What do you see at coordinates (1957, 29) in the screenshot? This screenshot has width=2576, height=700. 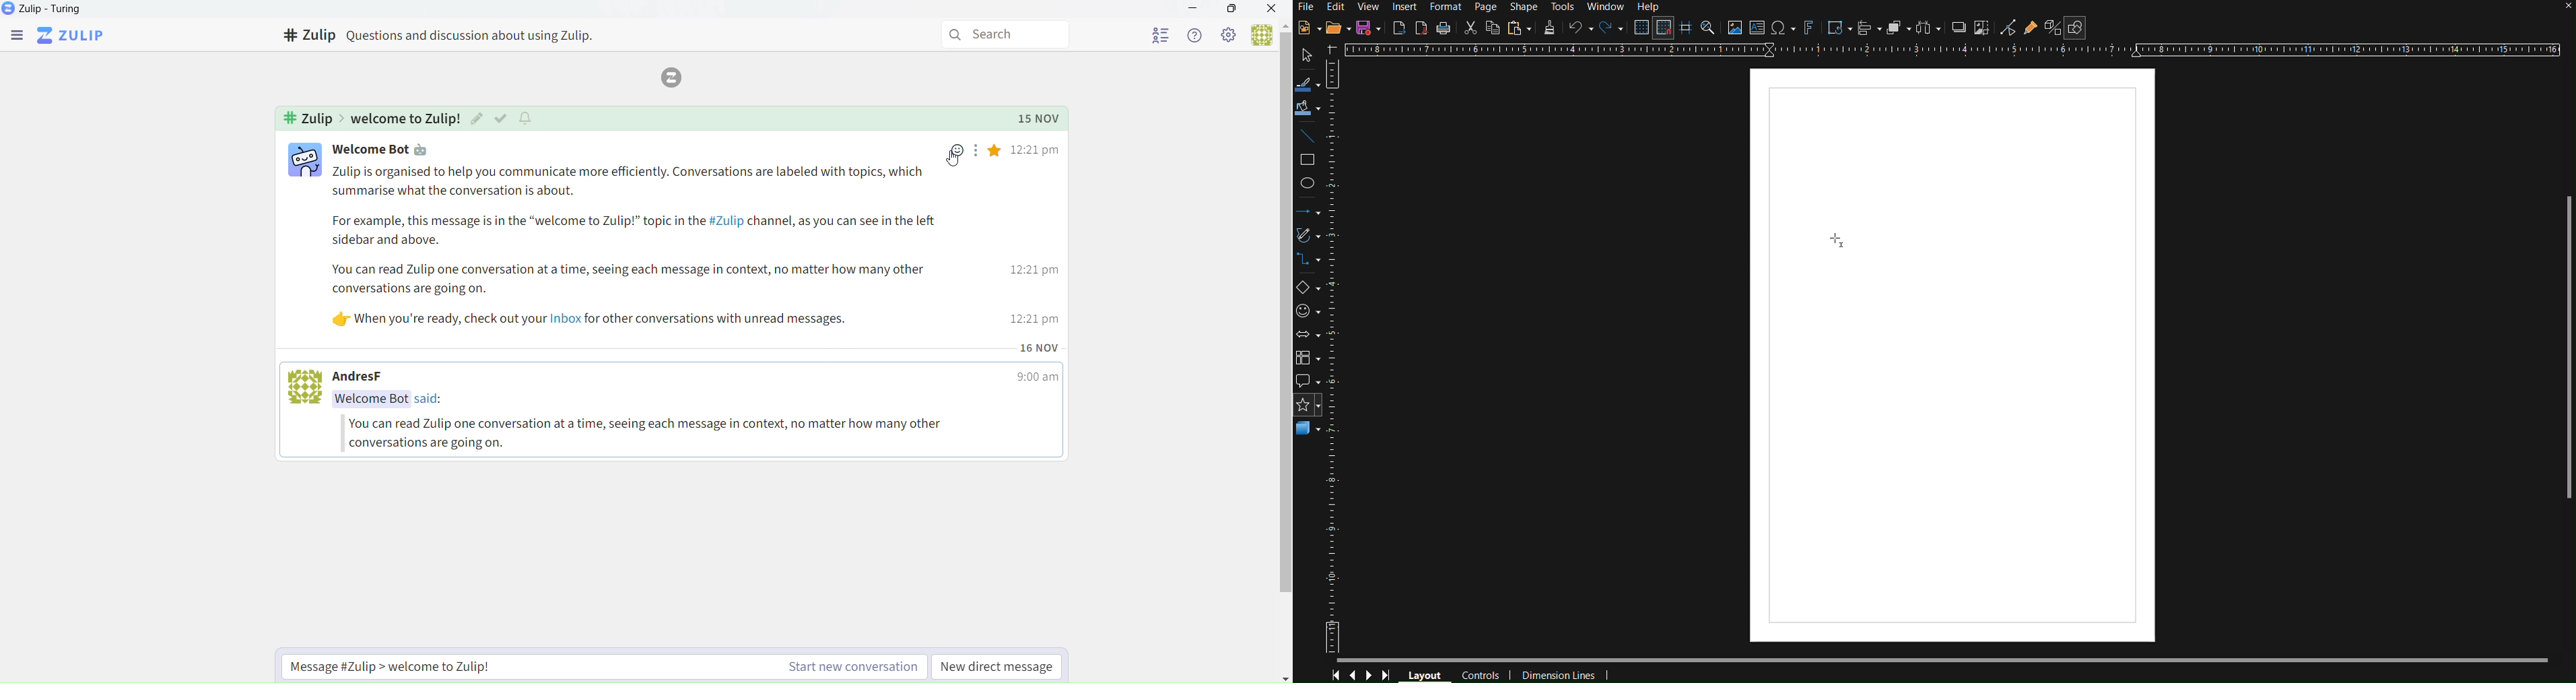 I see `Shadow` at bounding box center [1957, 29].